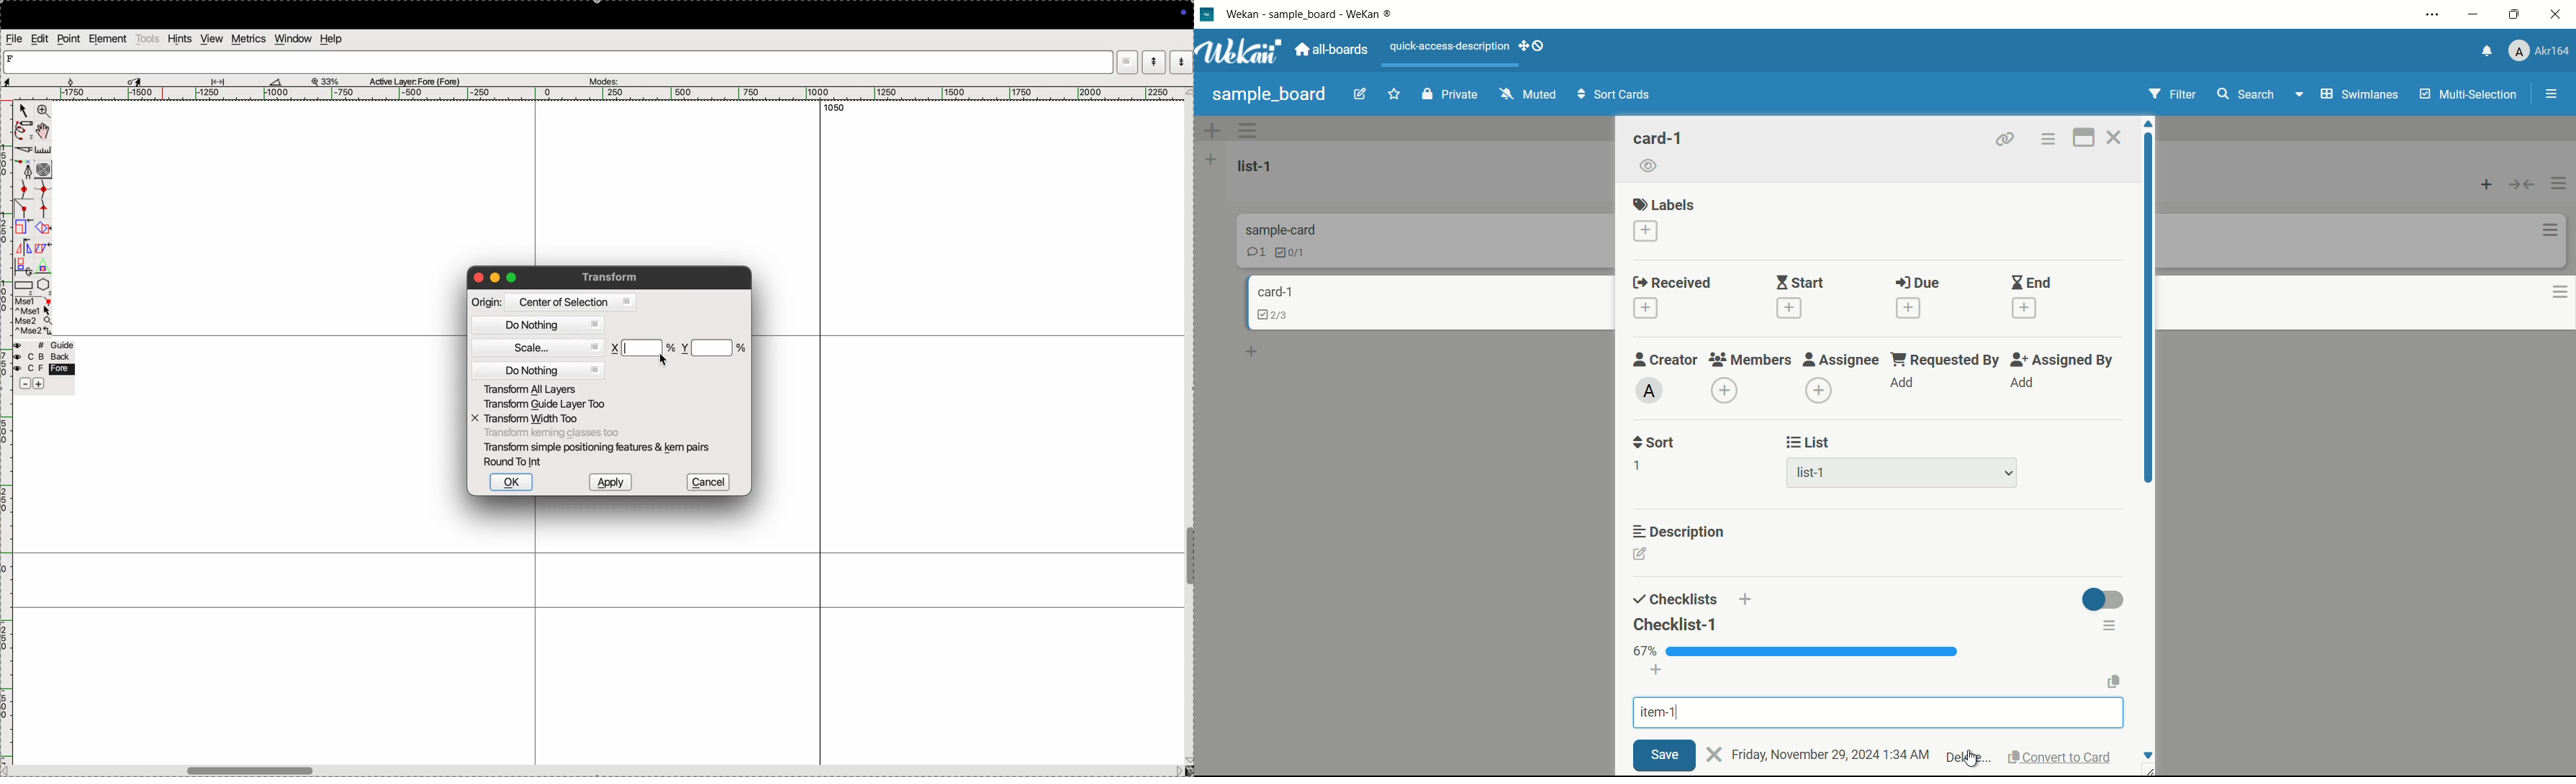 The image size is (2576, 784). Describe the element at coordinates (610, 482) in the screenshot. I see `apply` at that location.